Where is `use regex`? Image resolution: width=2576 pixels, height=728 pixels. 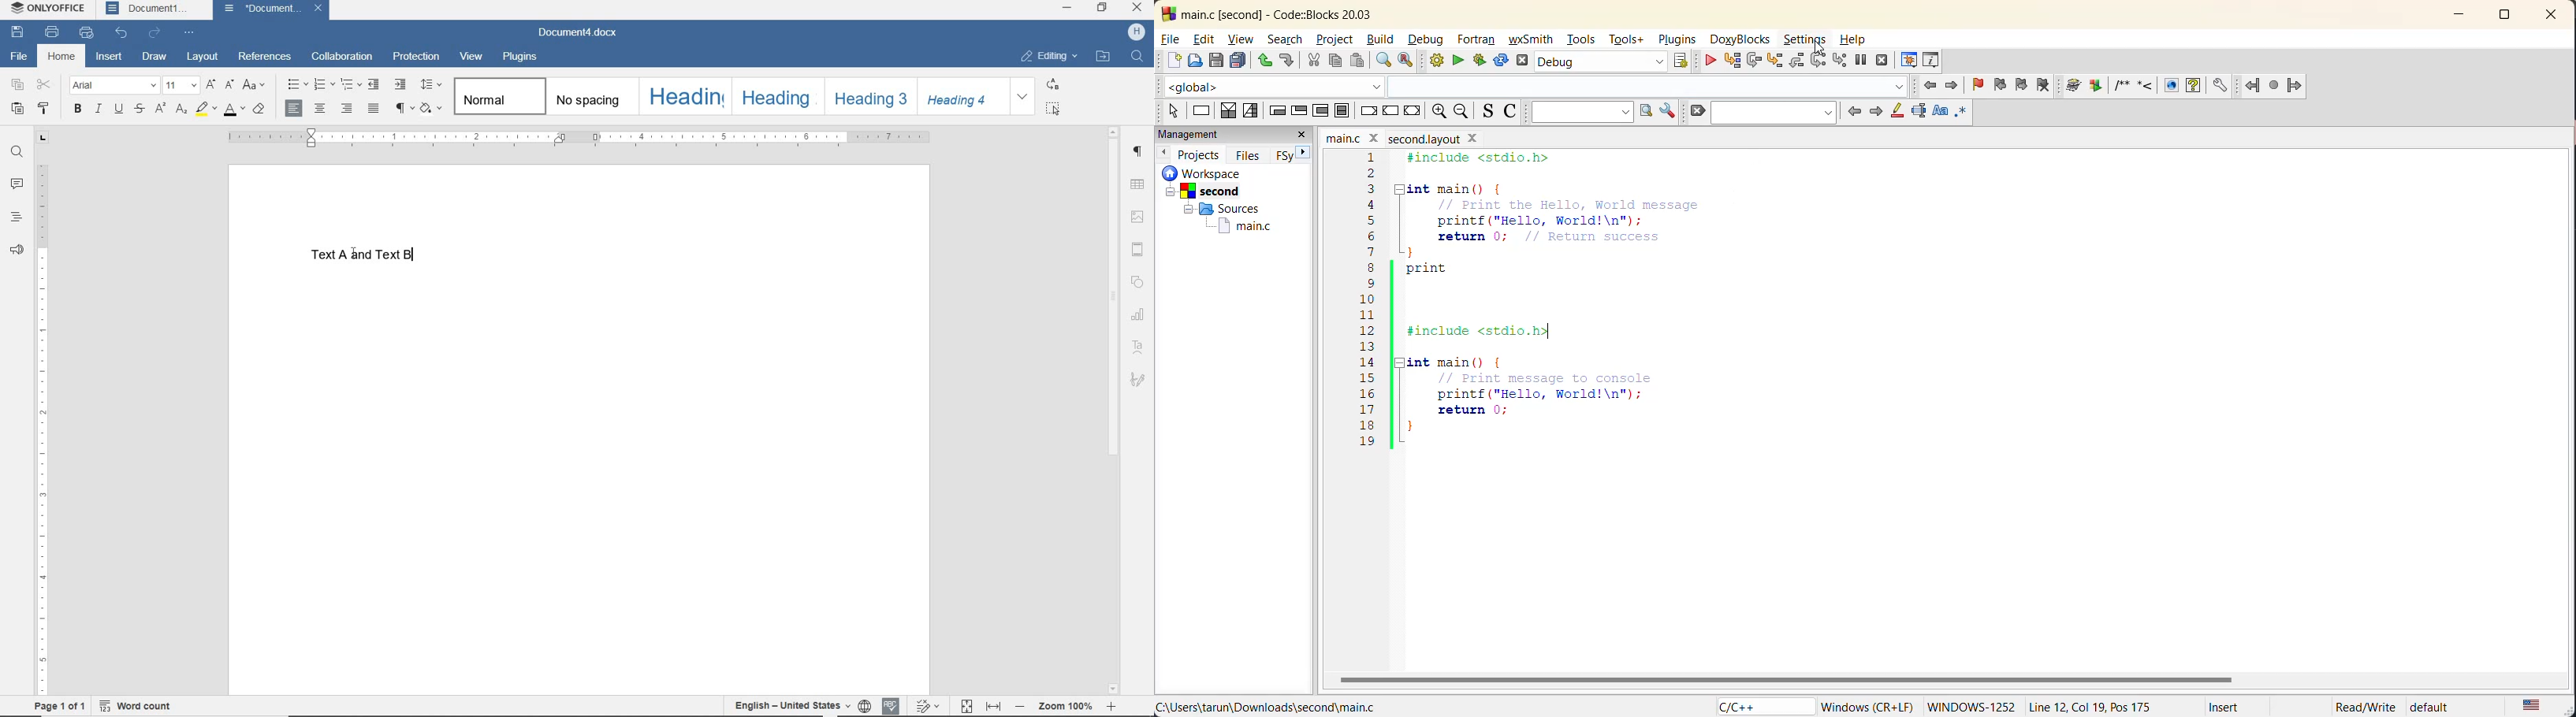
use regex is located at coordinates (1964, 111).